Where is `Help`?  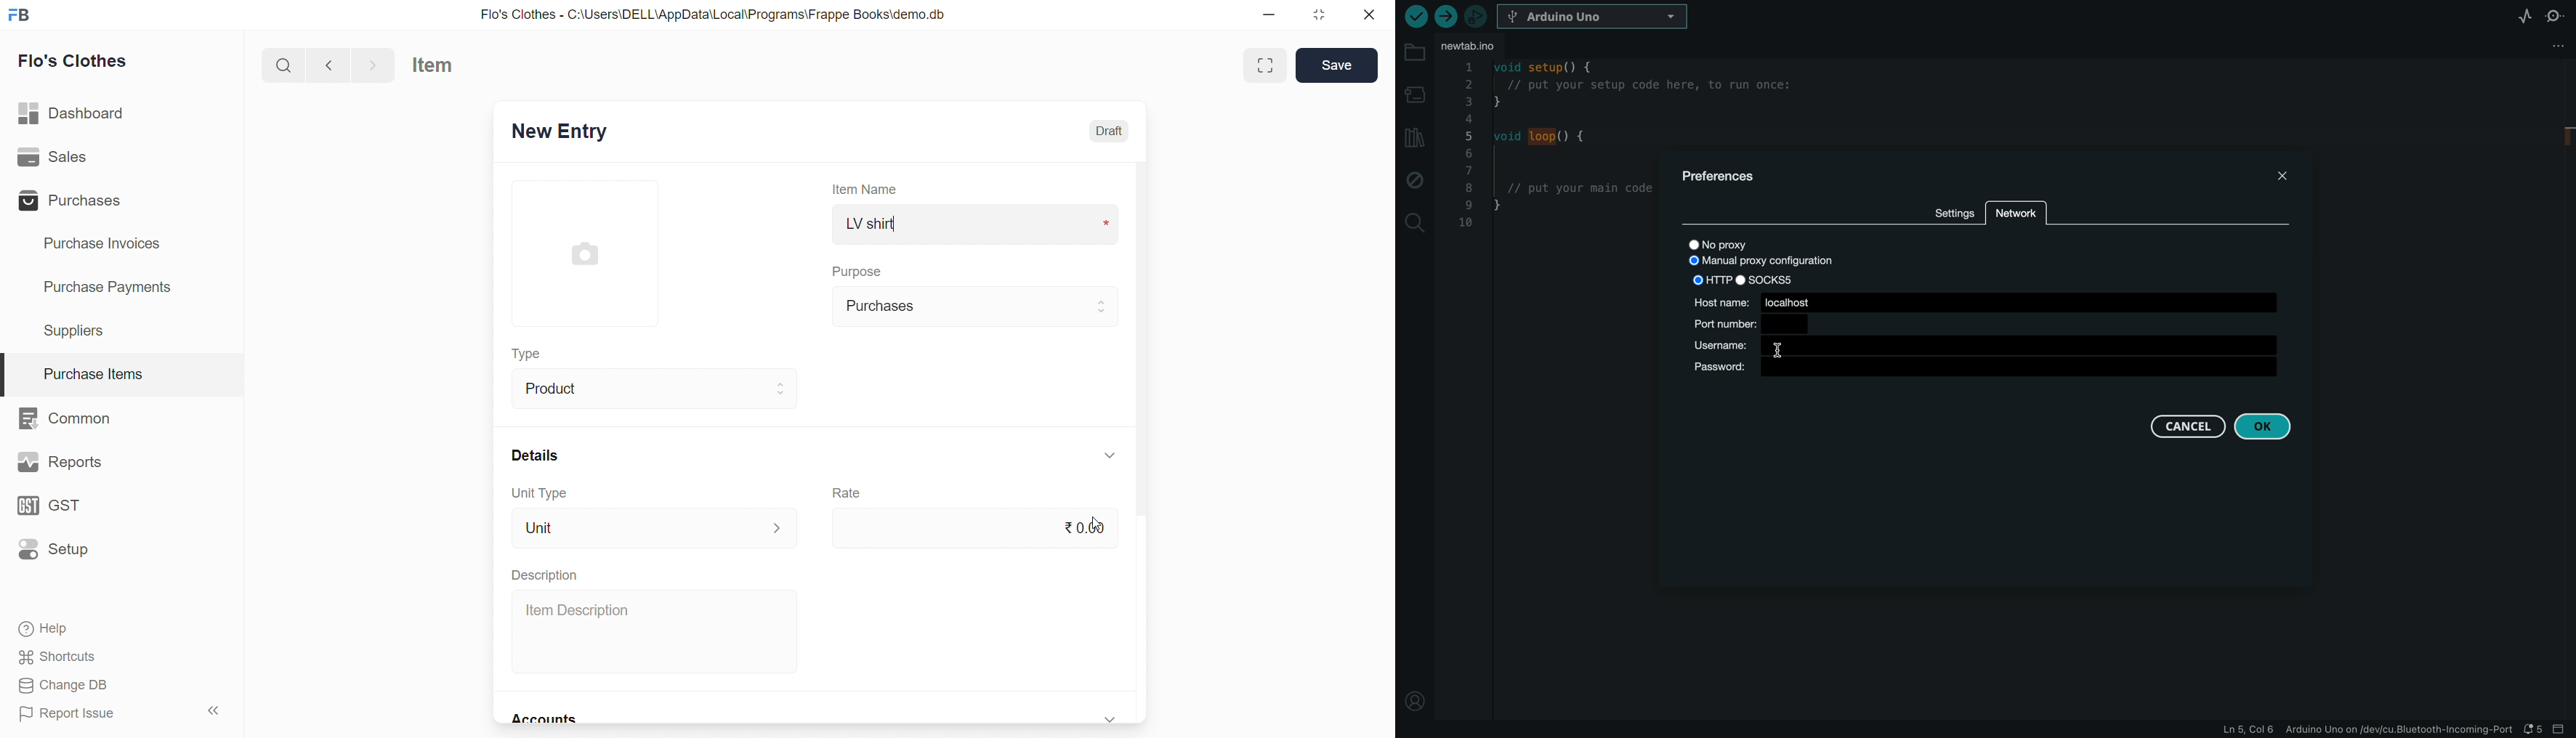 Help is located at coordinates (115, 627).